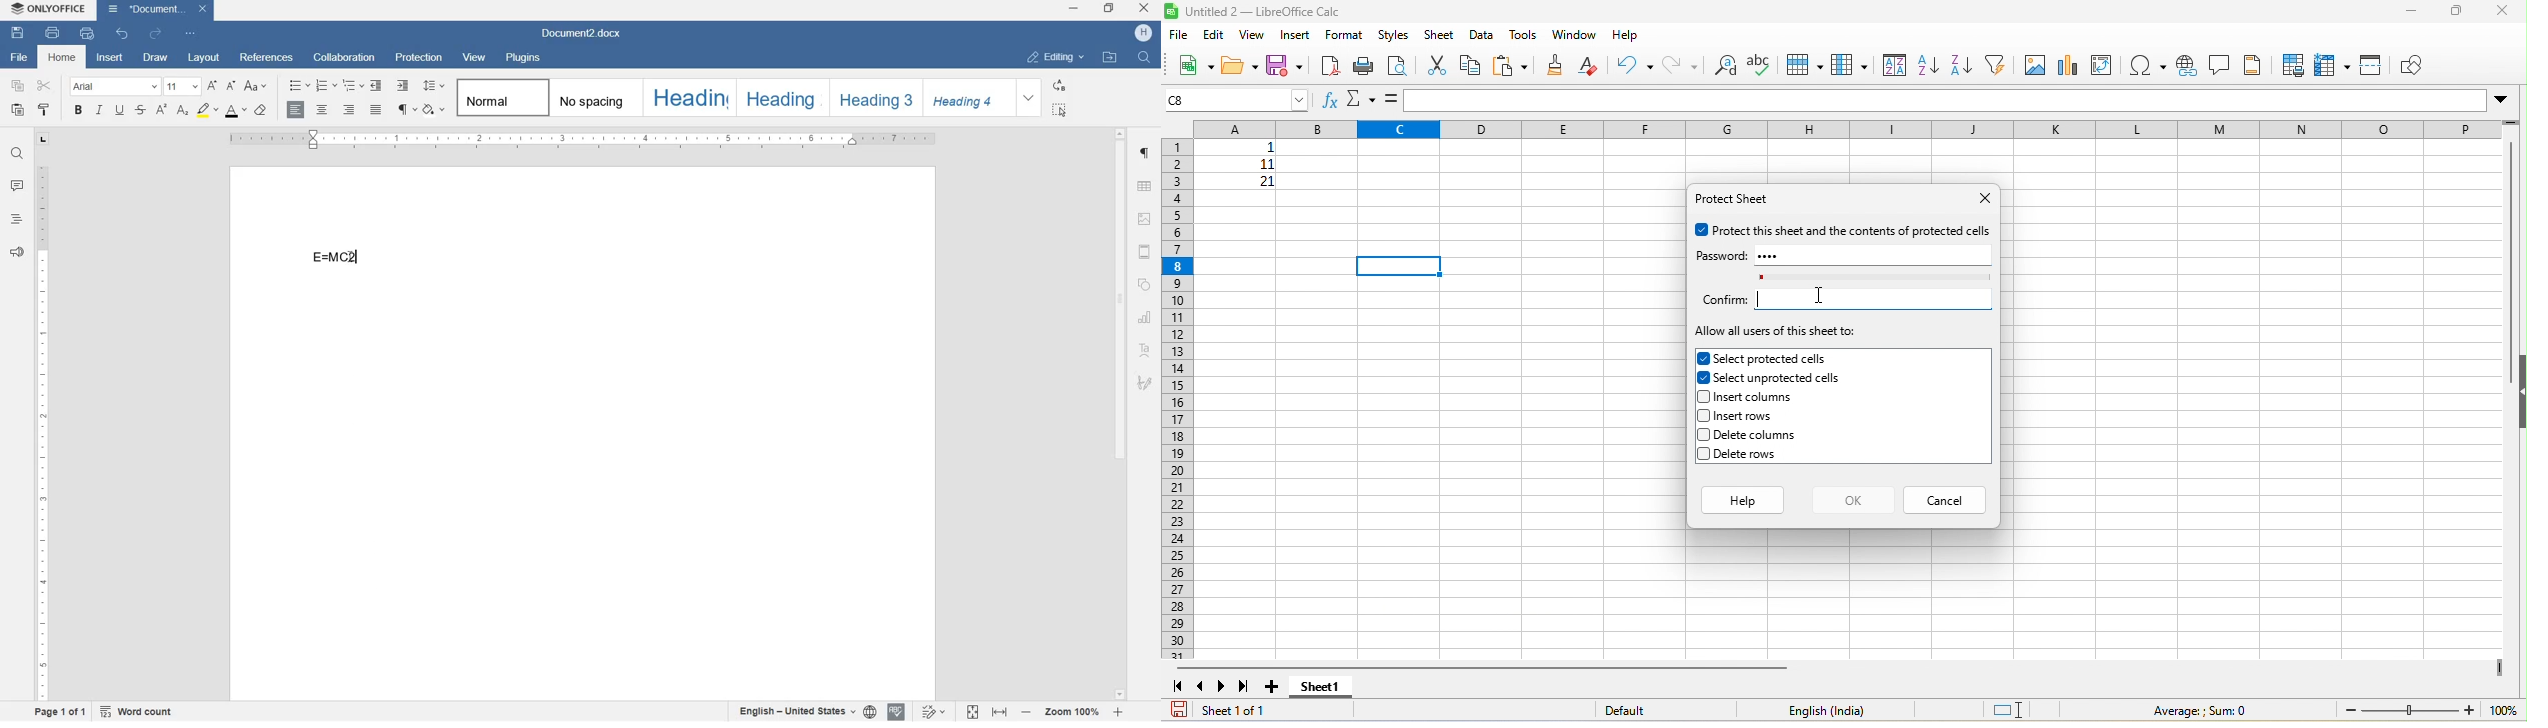  I want to click on highlight color, so click(207, 111).